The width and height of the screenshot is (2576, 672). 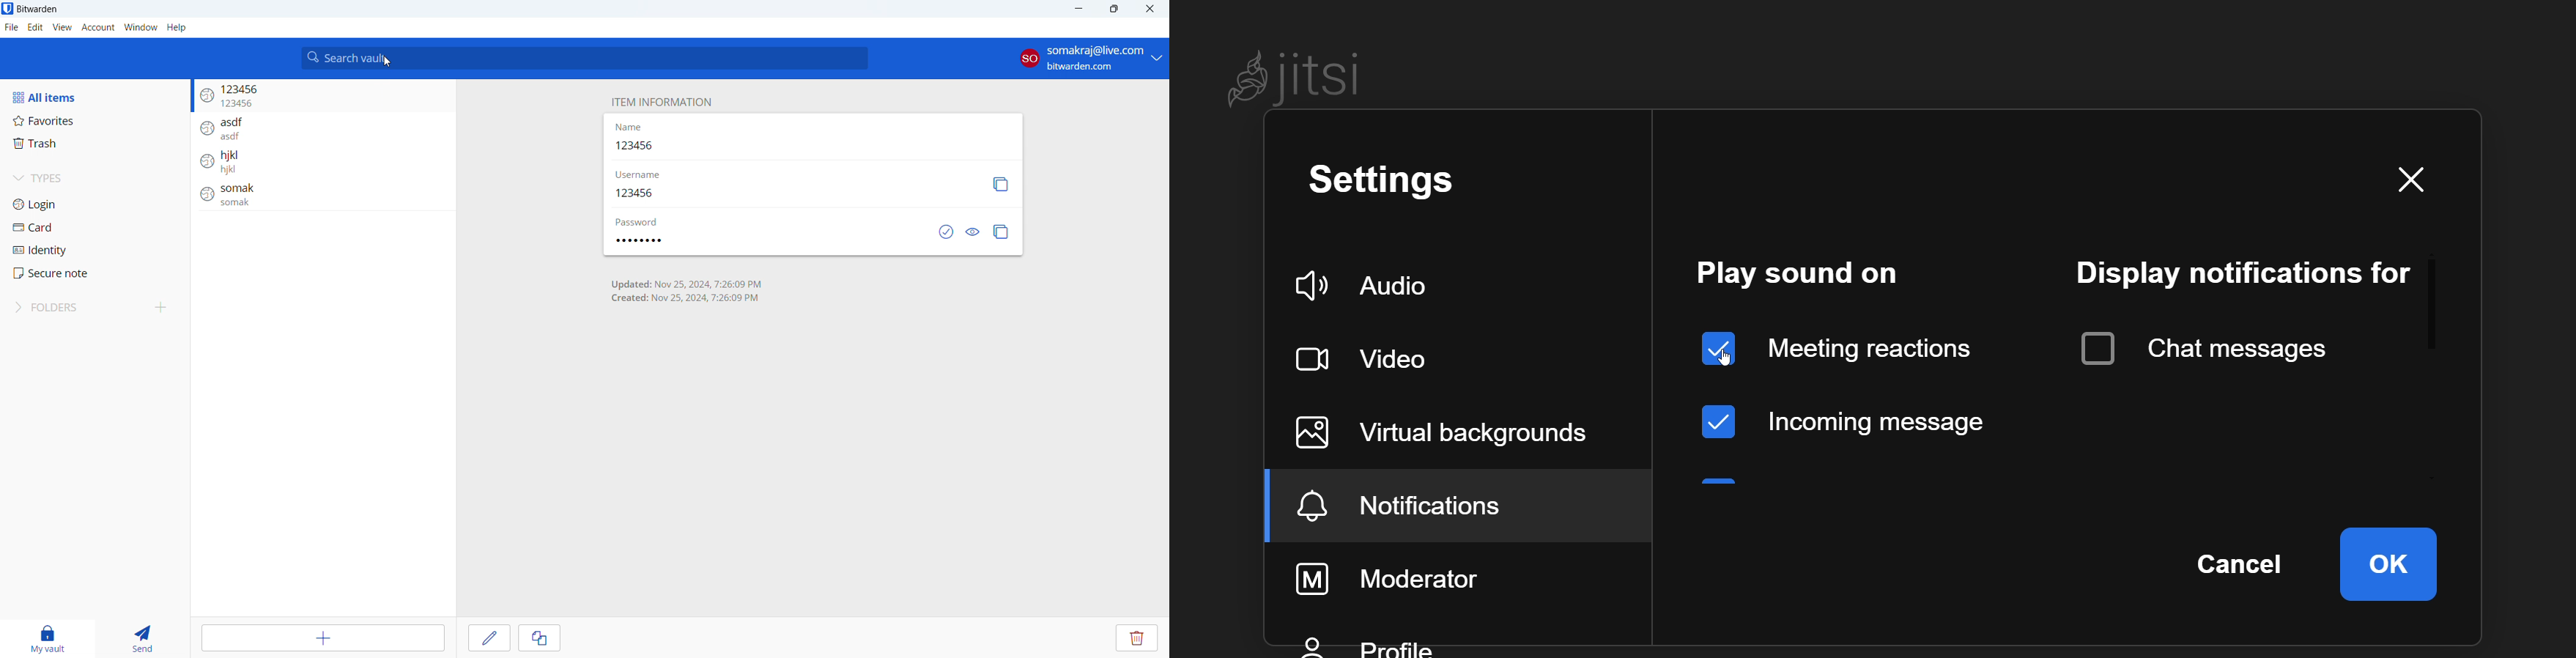 I want to click on window, so click(x=141, y=27).